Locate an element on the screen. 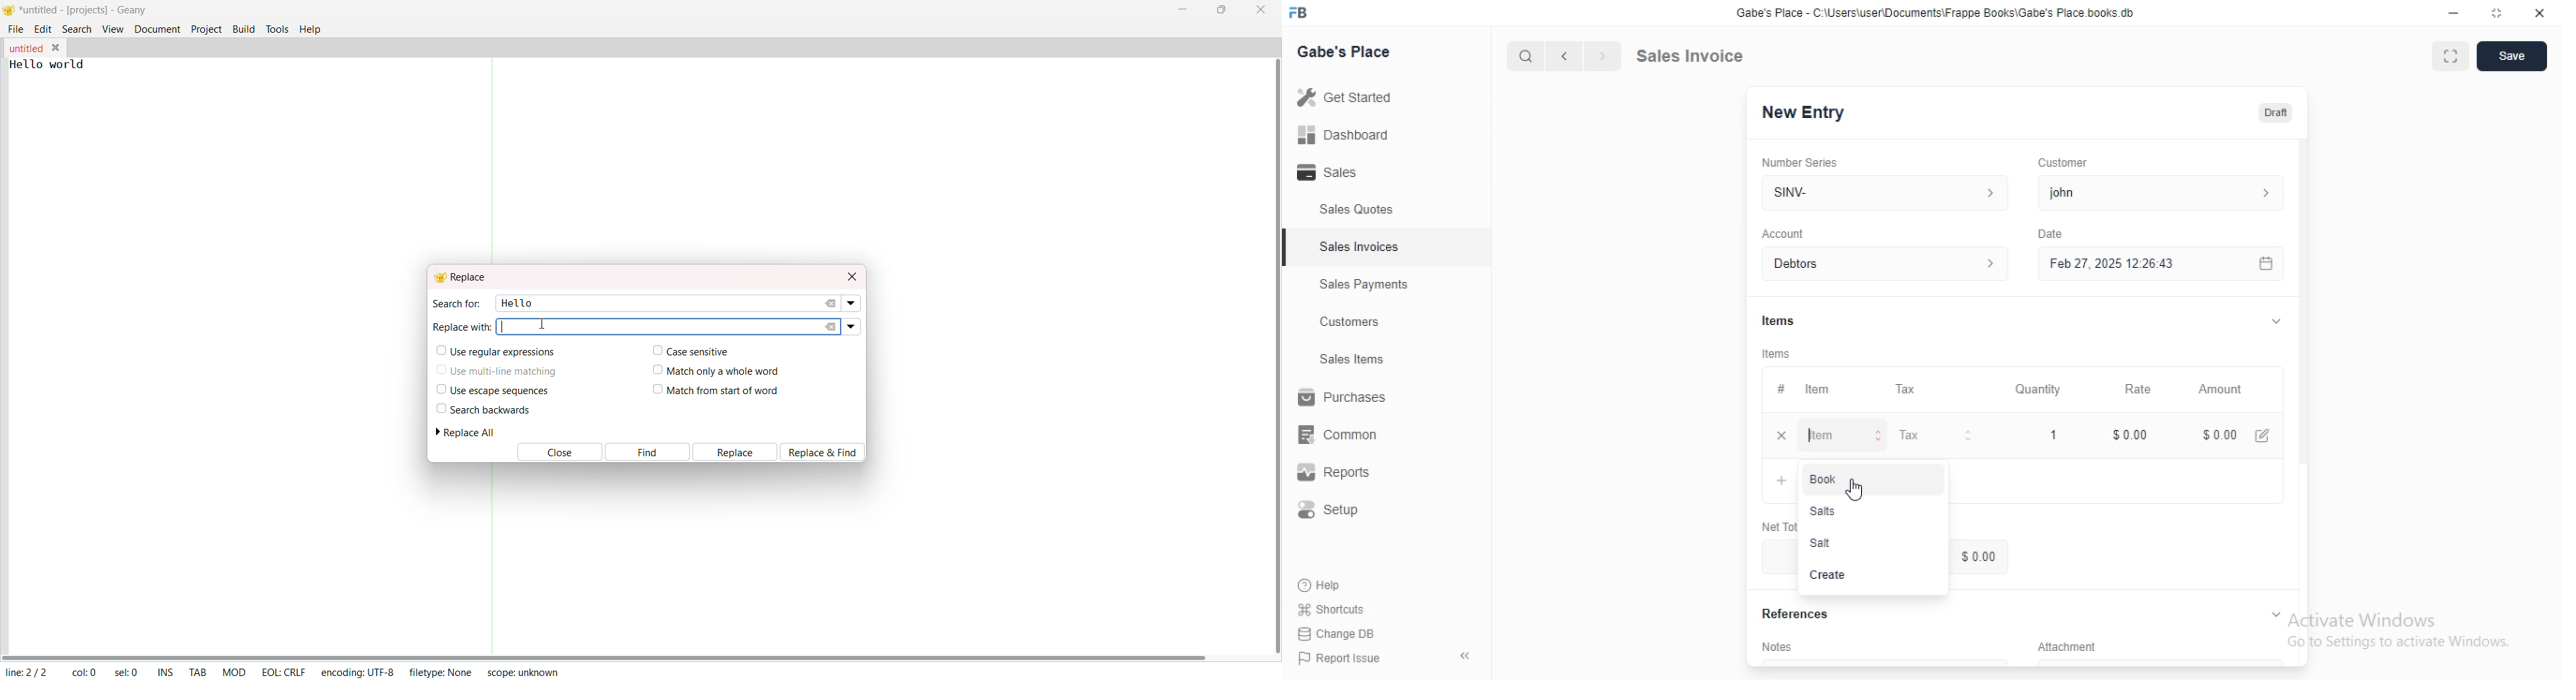  New Entry is located at coordinates (1805, 113).